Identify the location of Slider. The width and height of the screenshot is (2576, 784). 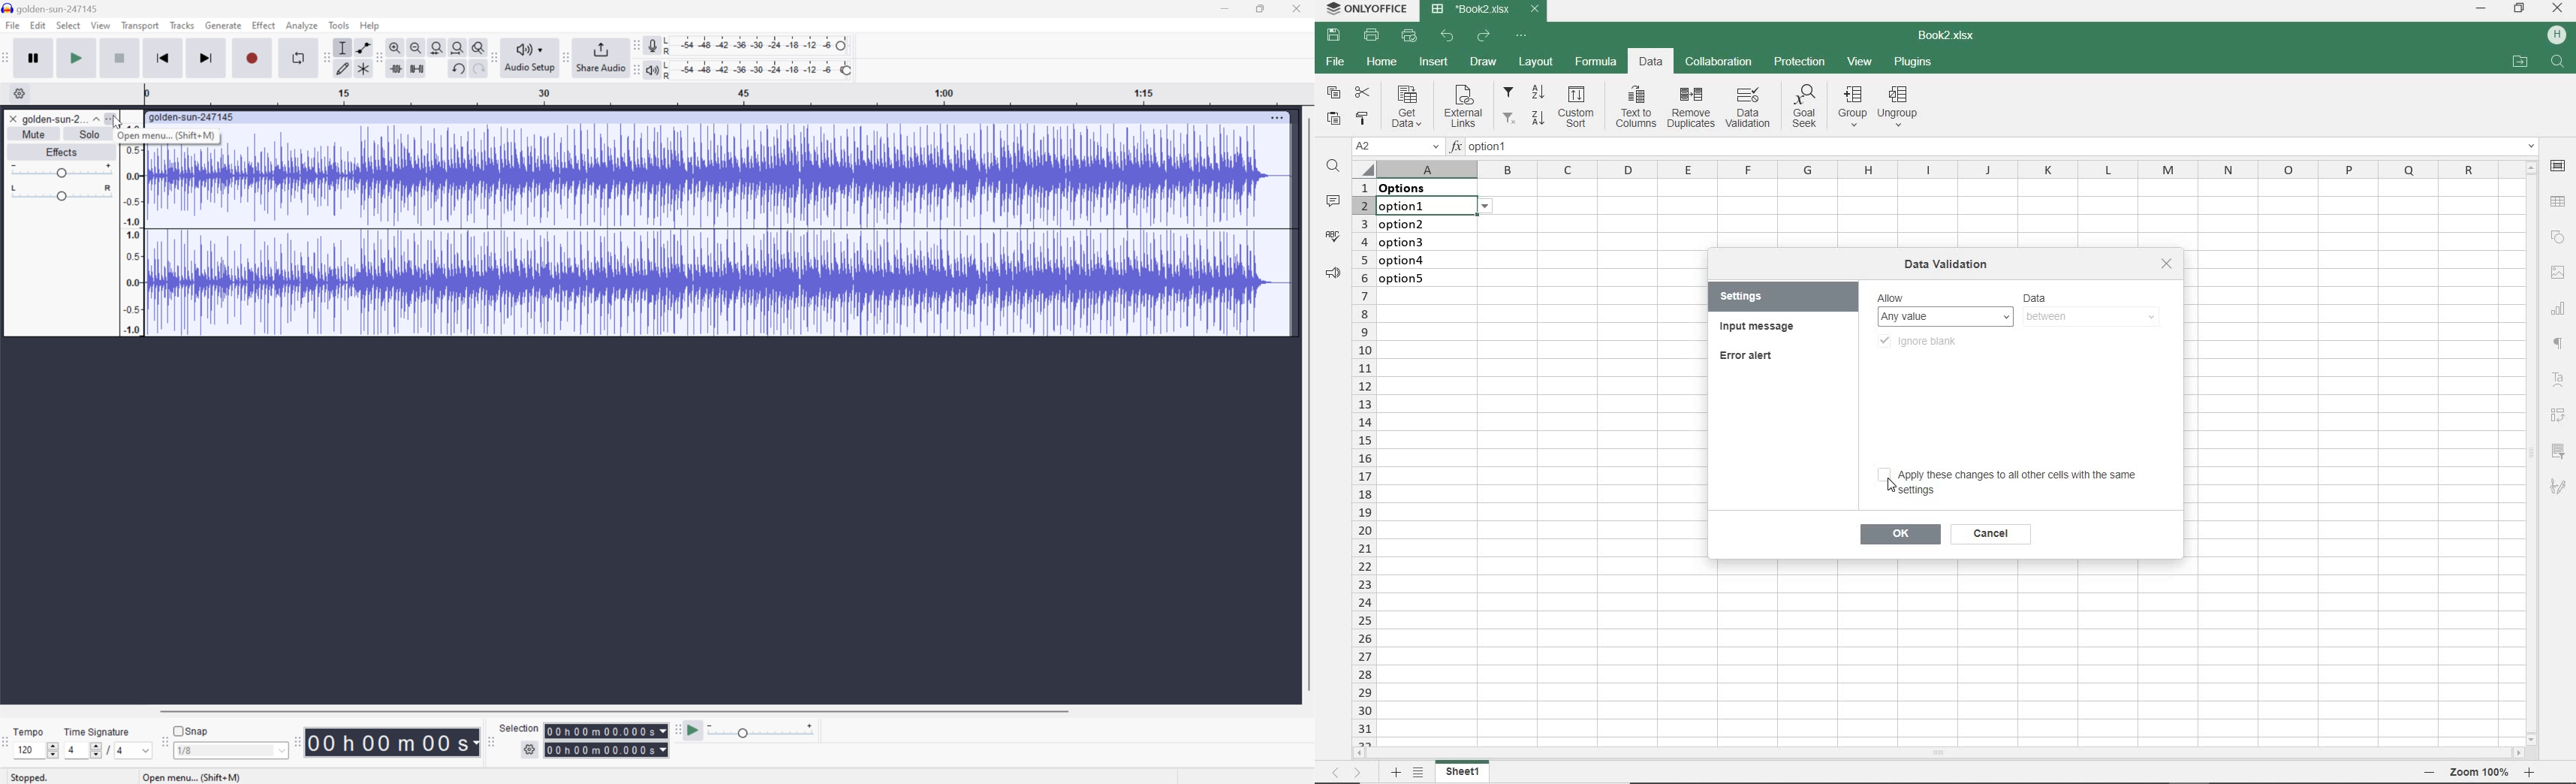
(93, 750).